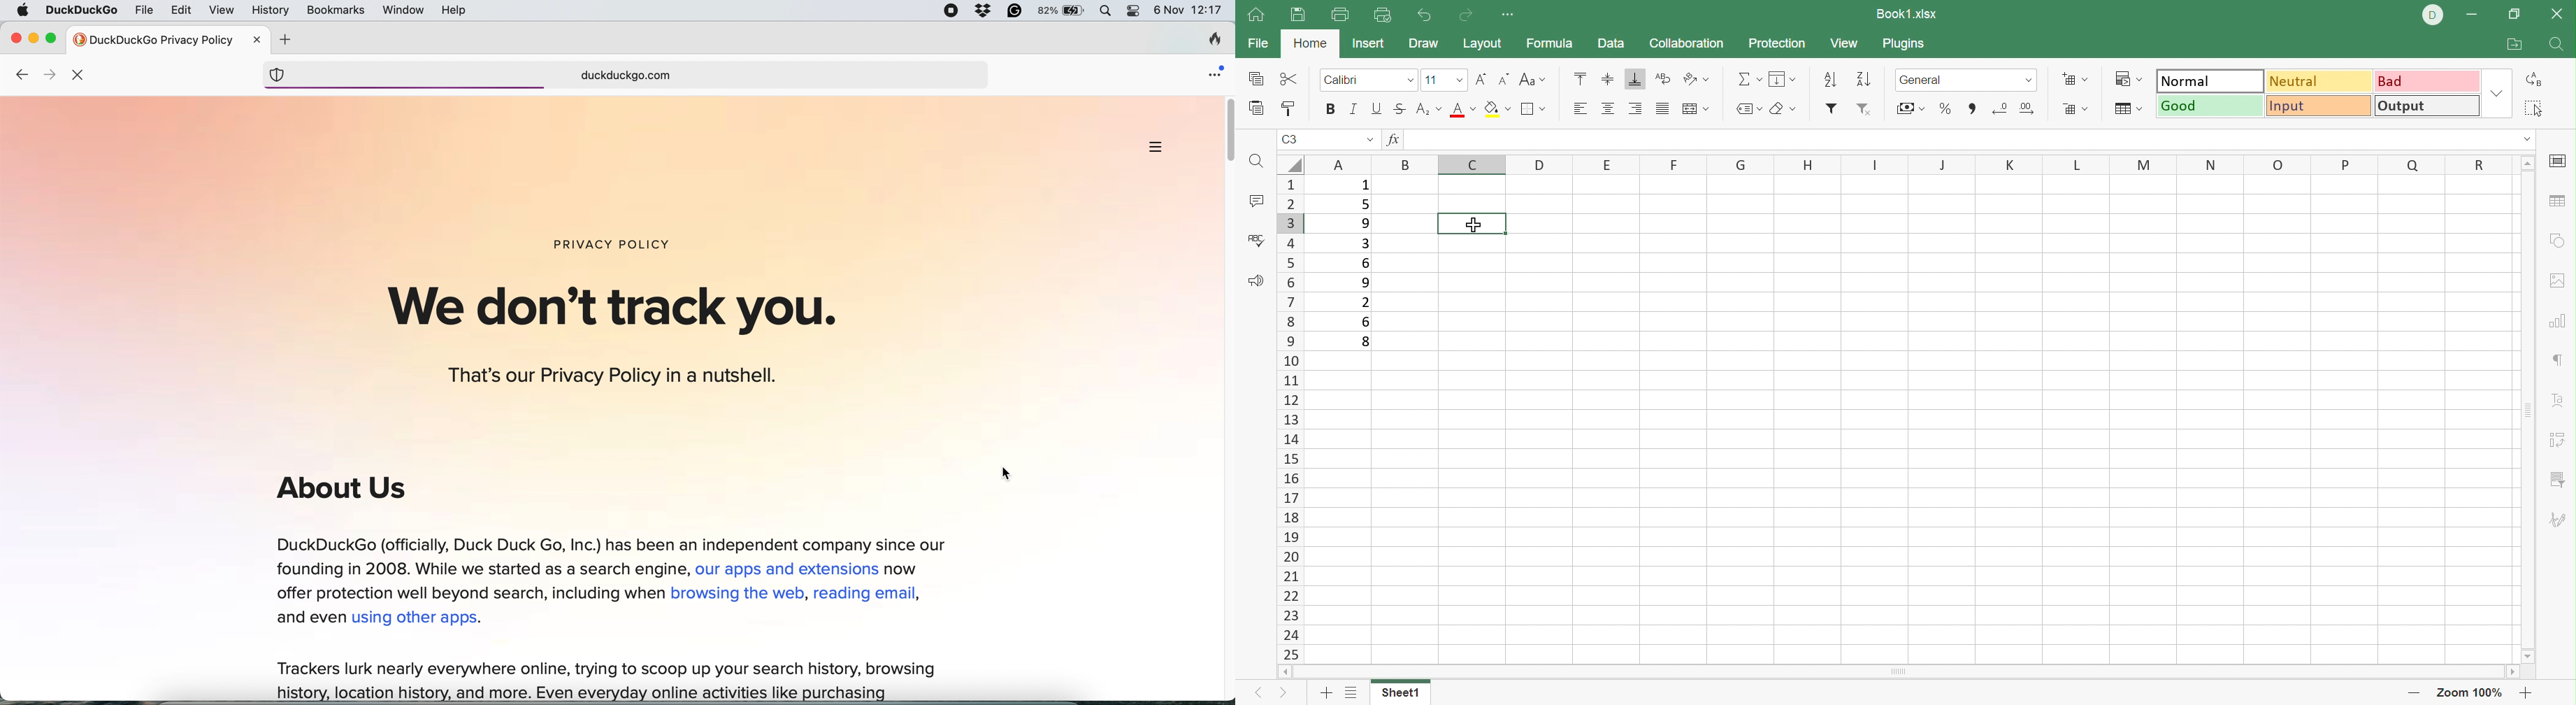 The height and width of the screenshot is (728, 2576). Describe the element at coordinates (1972, 107) in the screenshot. I see `Comma style` at that location.